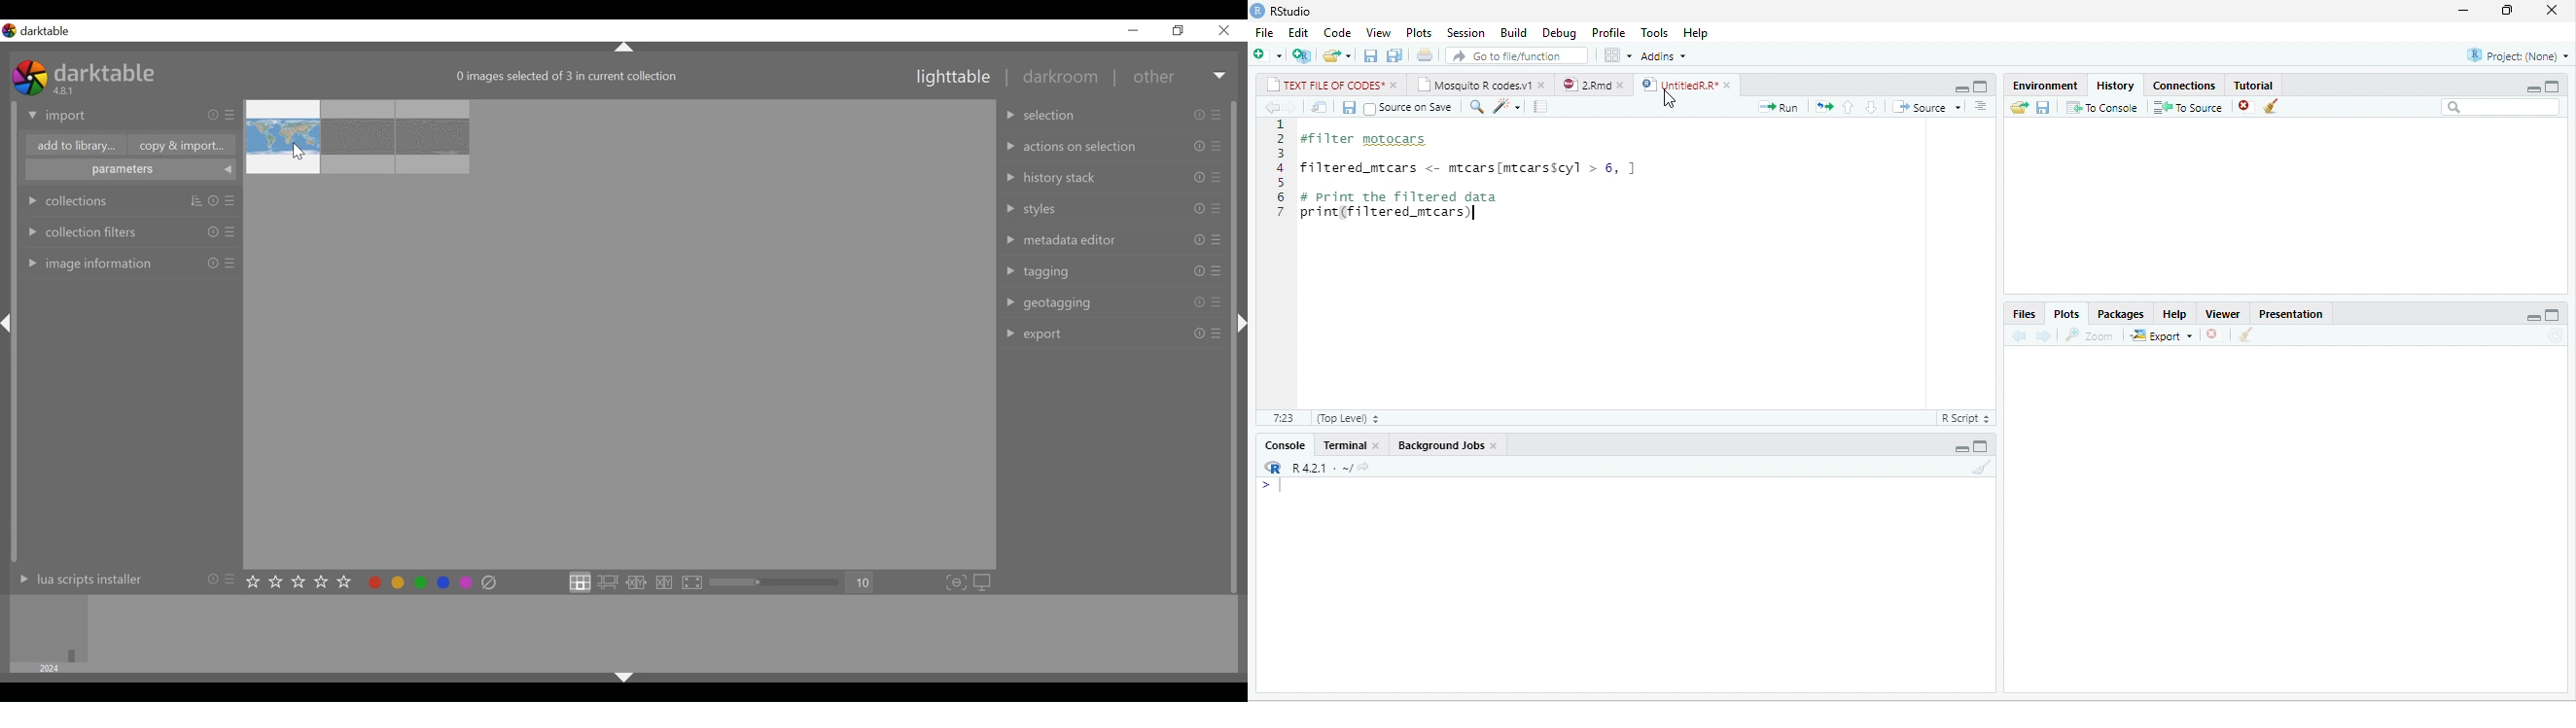 This screenshot has height=728, width=2576. Describe the element at coordinates (1617, 54) in the screenshot. I see `options` at that location.